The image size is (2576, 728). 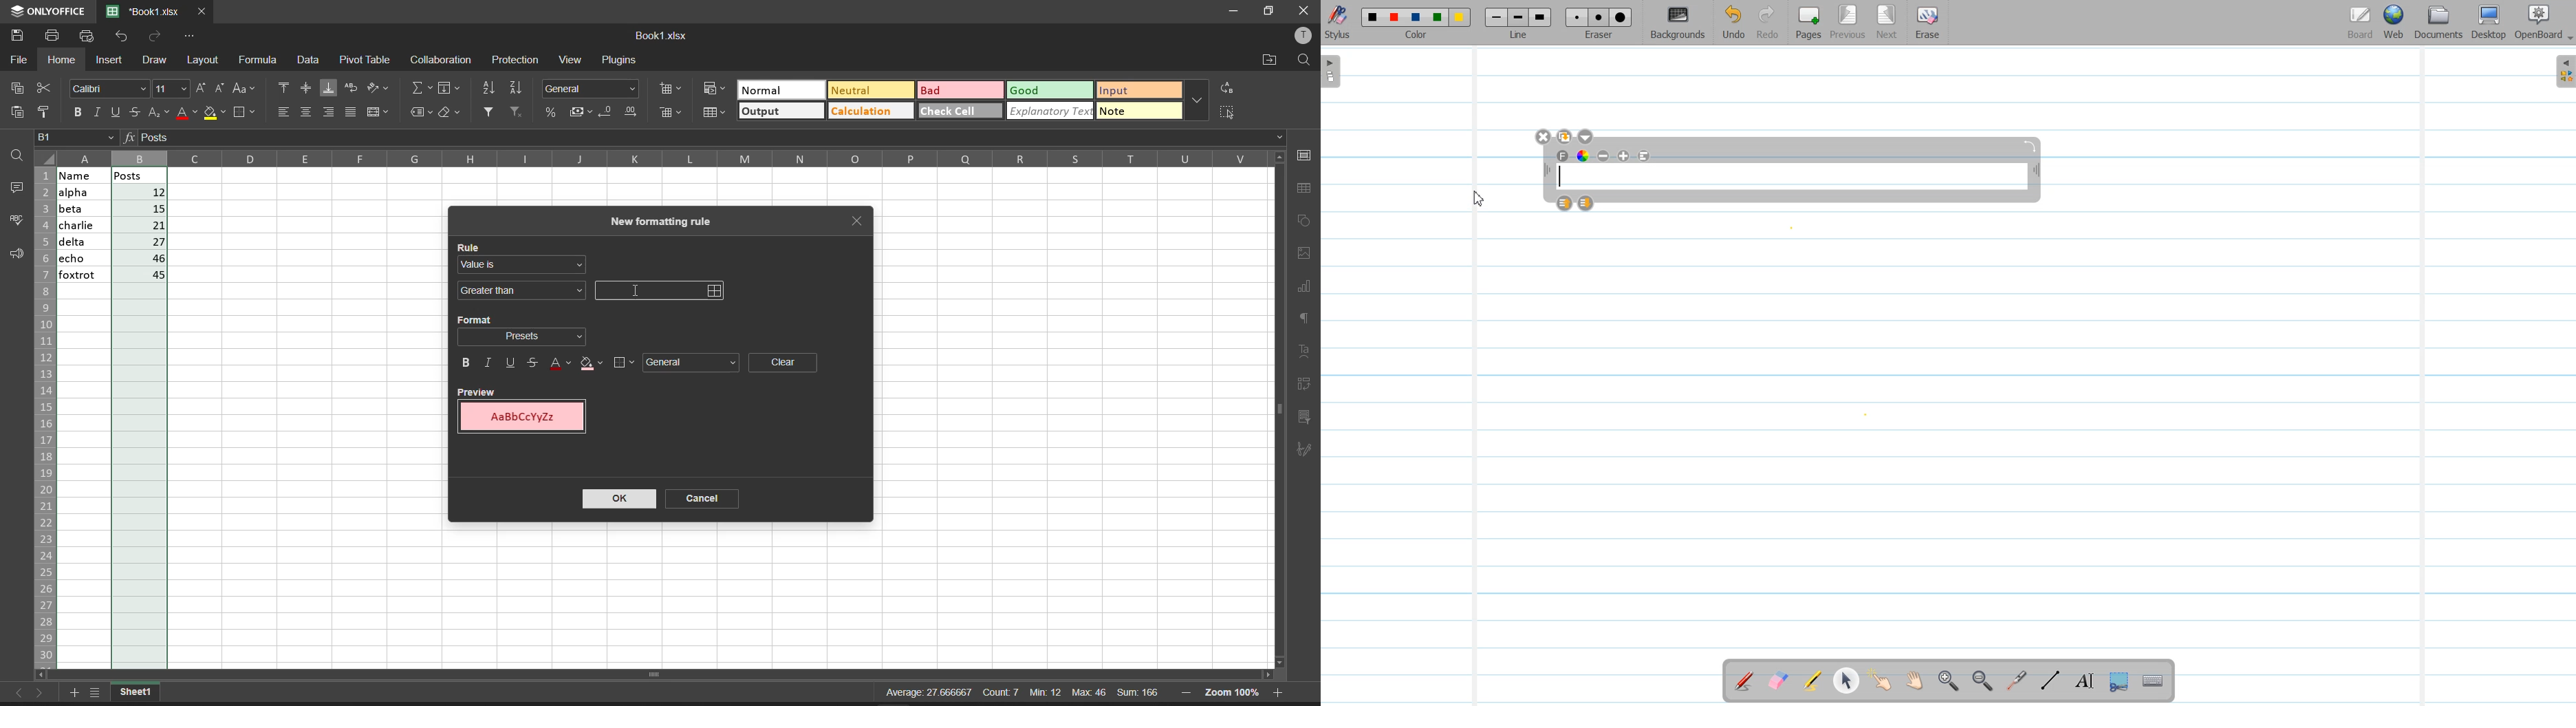 I want to click on Rotate Text window, so click(x=2031, y=145).